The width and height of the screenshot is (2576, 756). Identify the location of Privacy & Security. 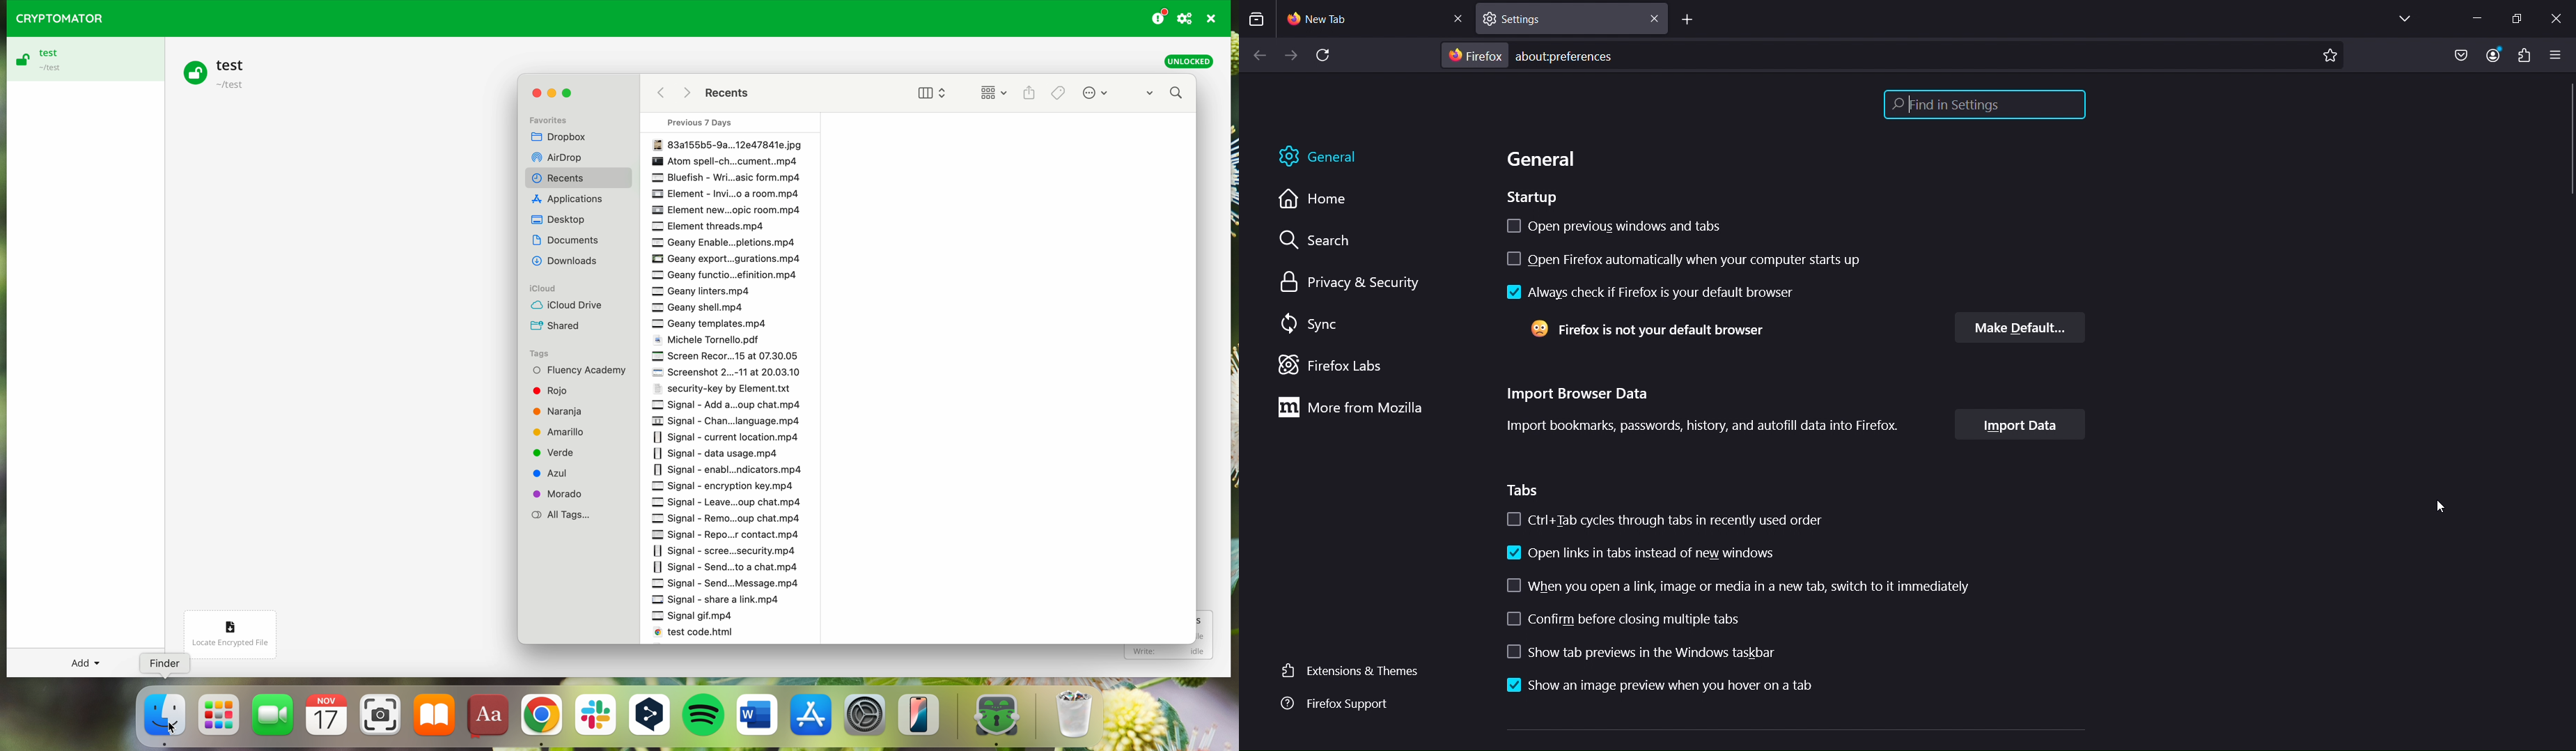
(1352, 281).